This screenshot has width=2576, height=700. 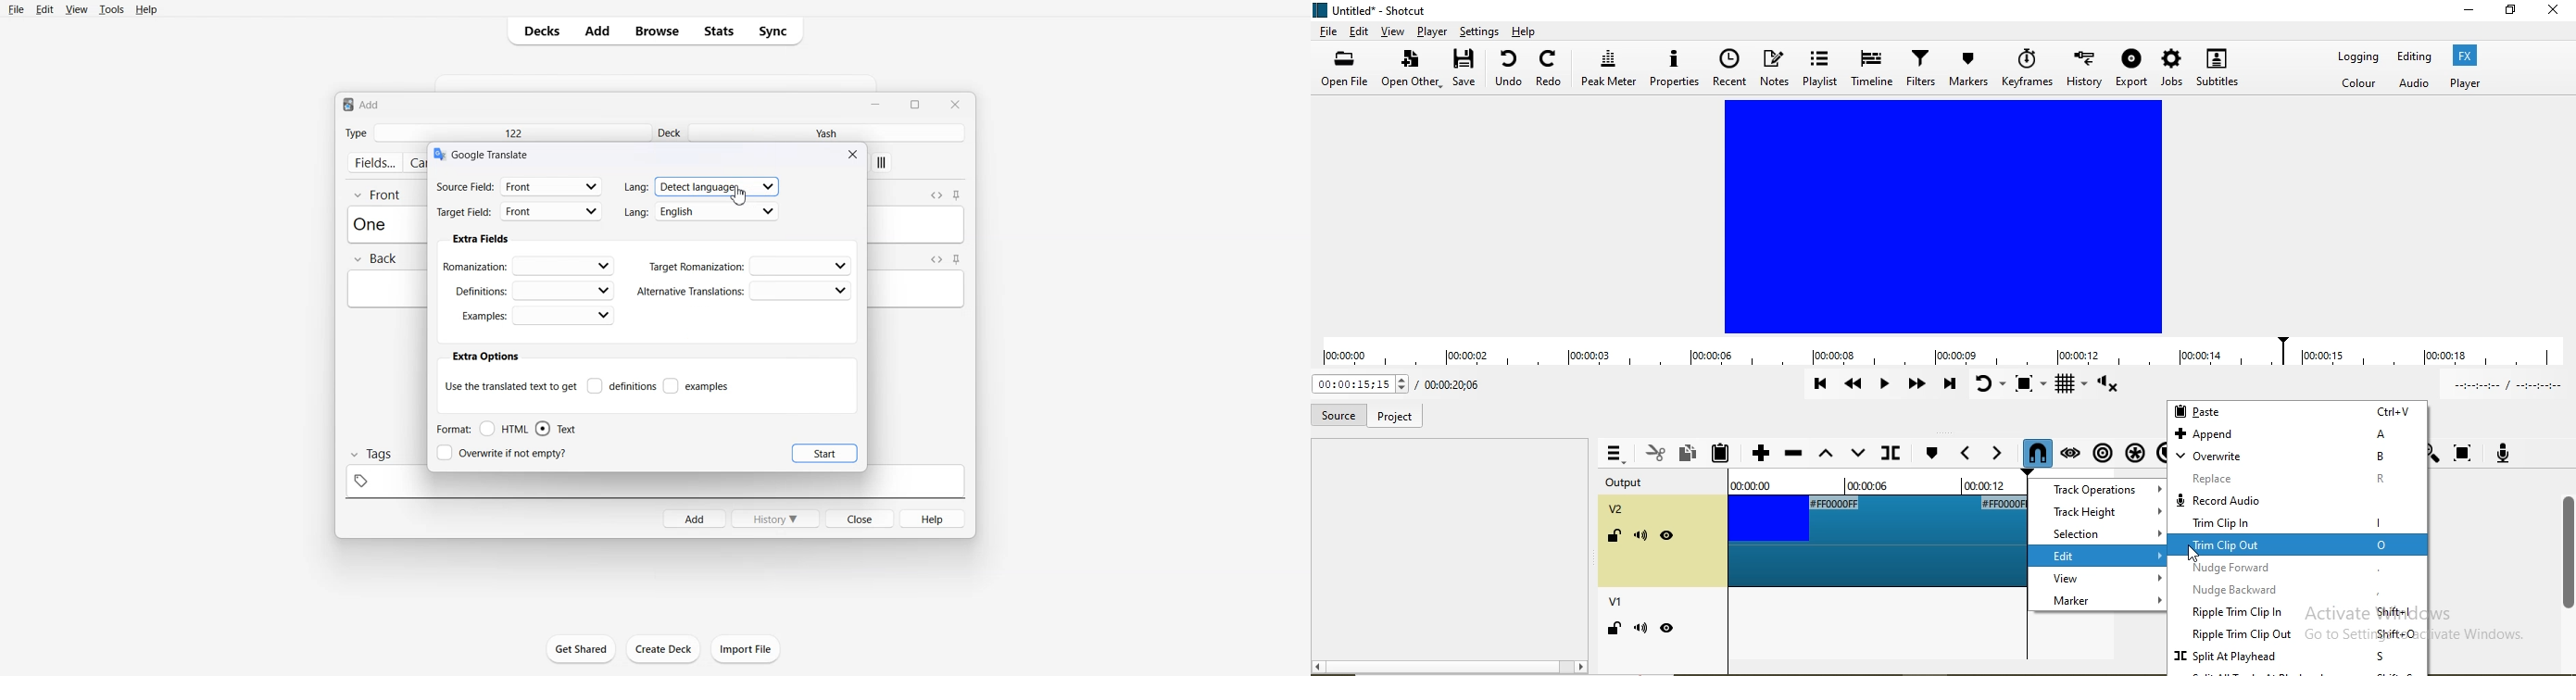 What do you see at coordinates (958, 196) in the screenshot?
I see `Toggle sticky` at bounding box center [958, 196].